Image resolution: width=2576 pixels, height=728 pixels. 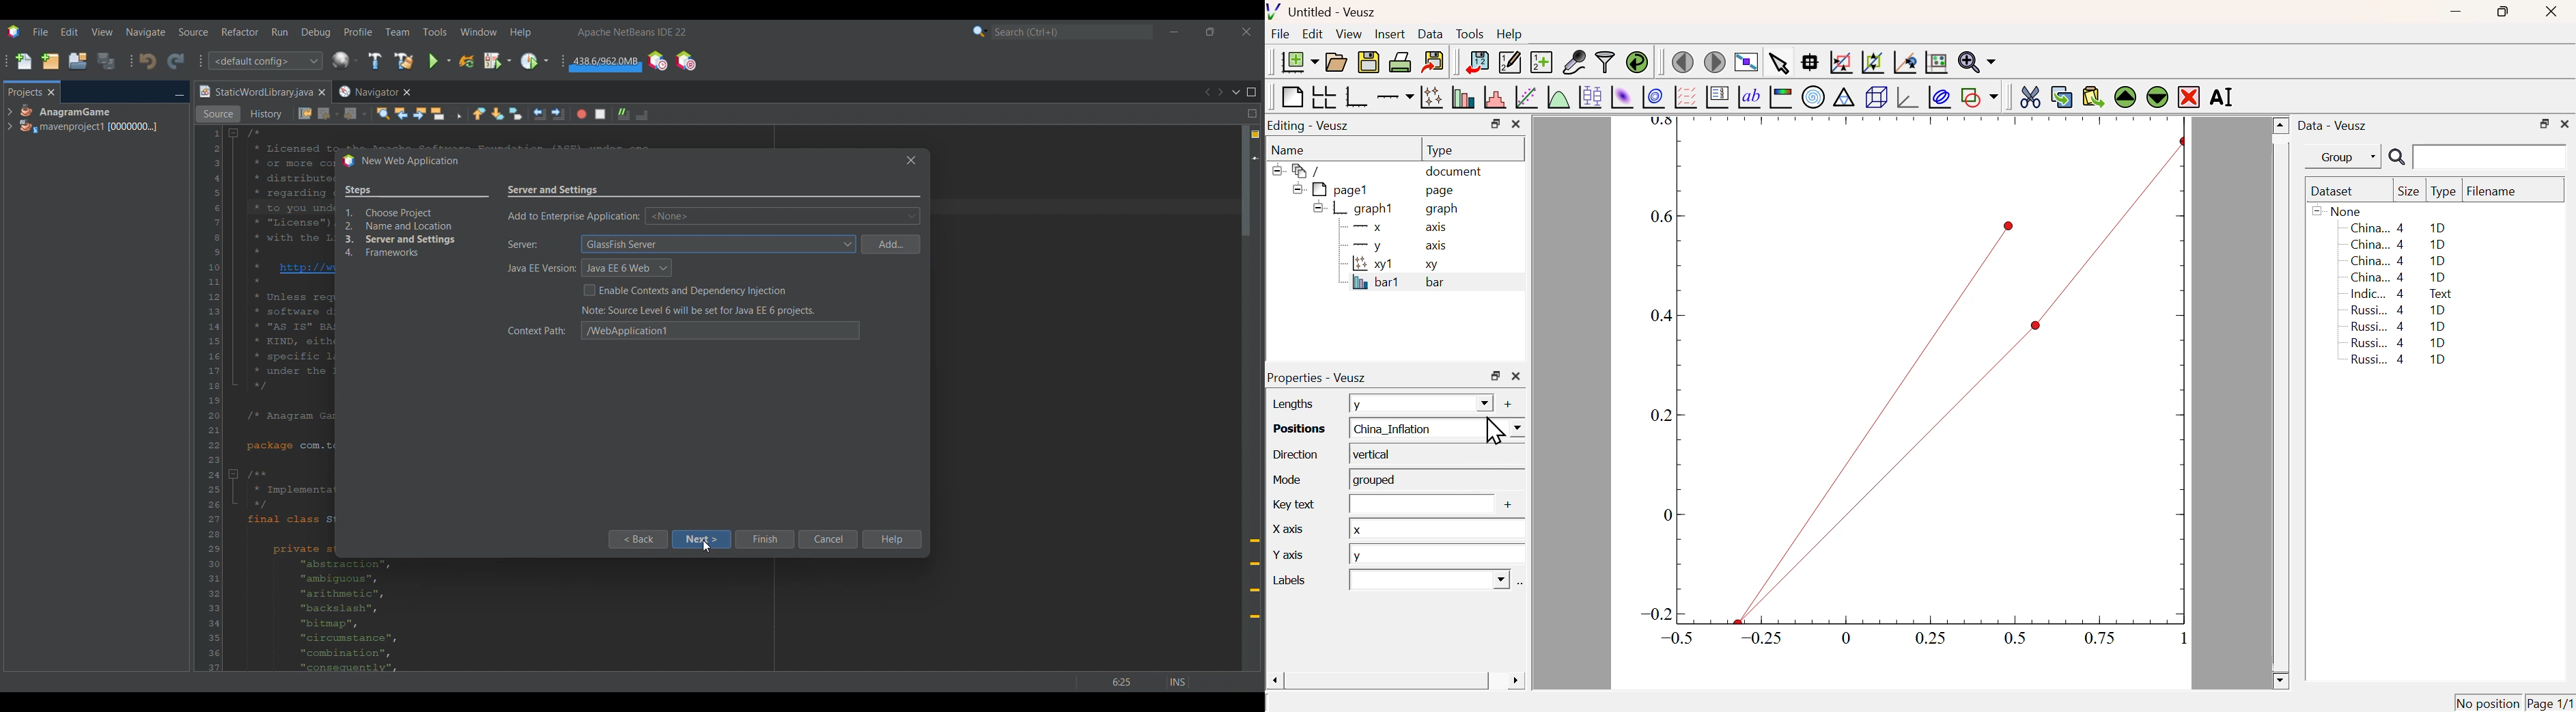 What do you see at coordinates (1369, 63) in the screenshot?
I see `Save` at bounding box center [1369, 63].